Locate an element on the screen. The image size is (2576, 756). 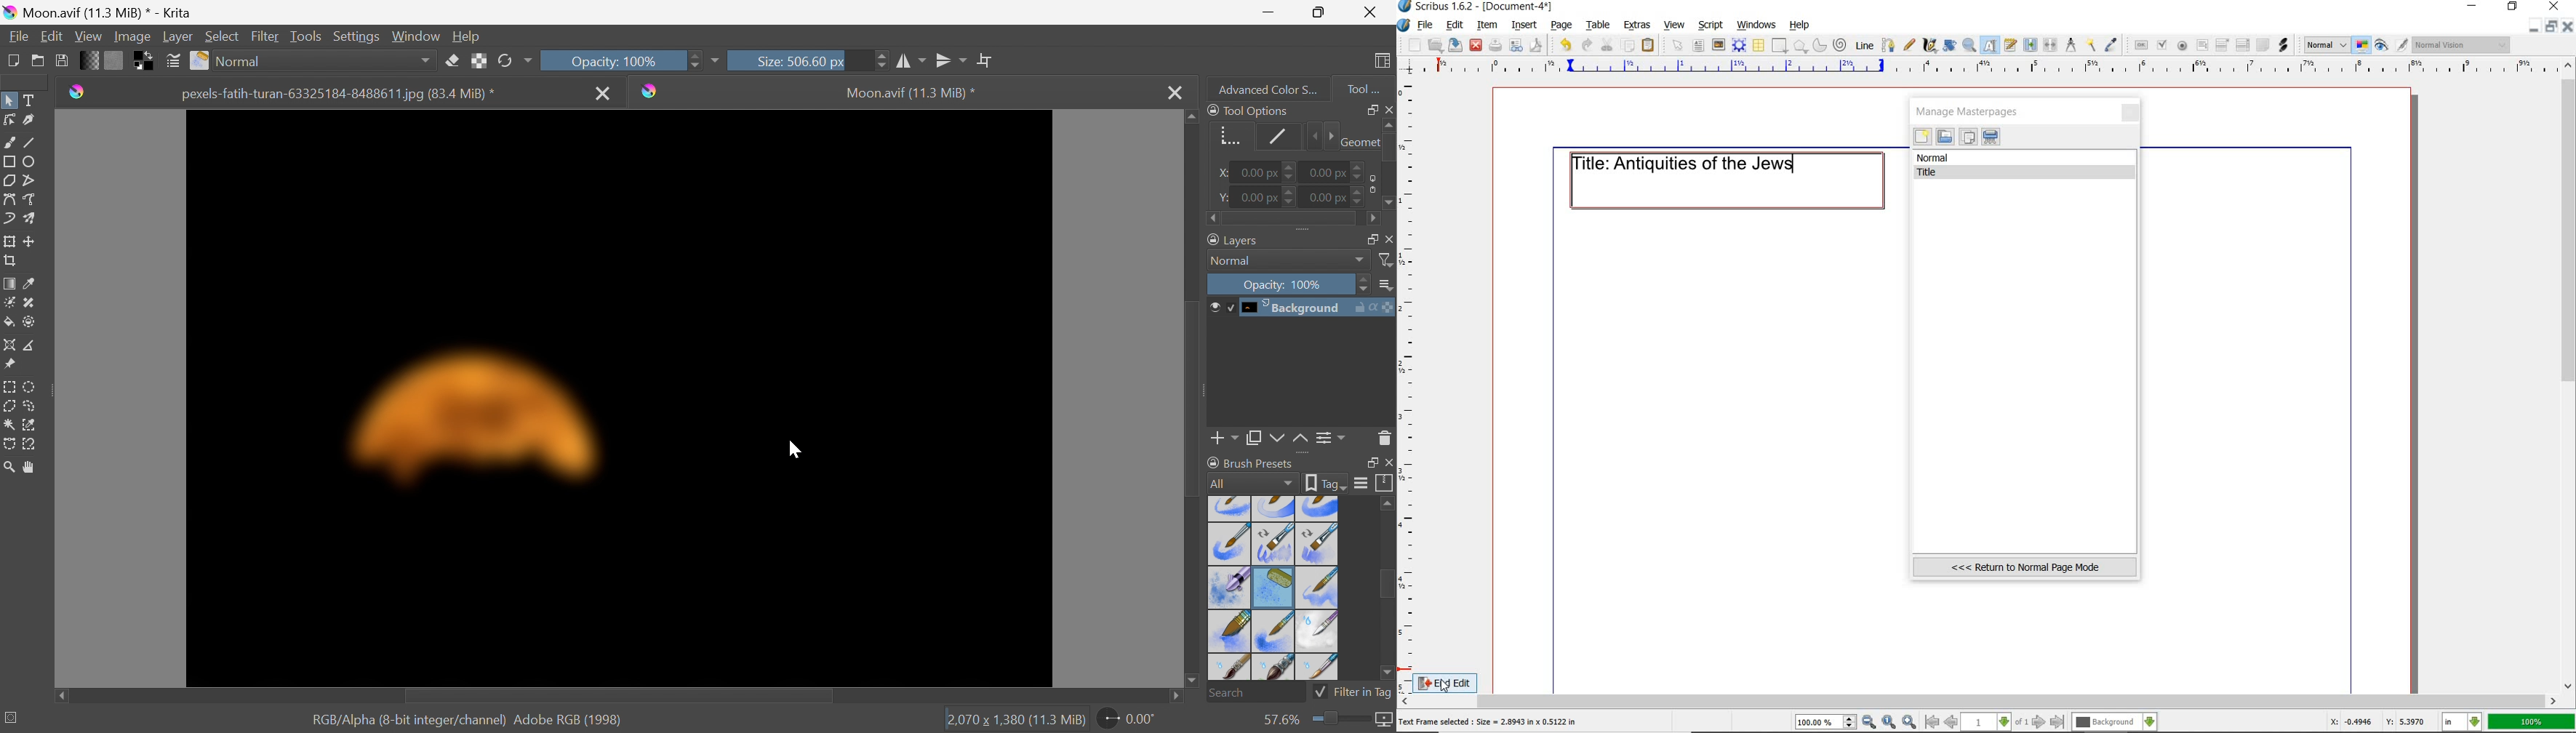
Crop an image to an area is located at coordinates (9, 259).